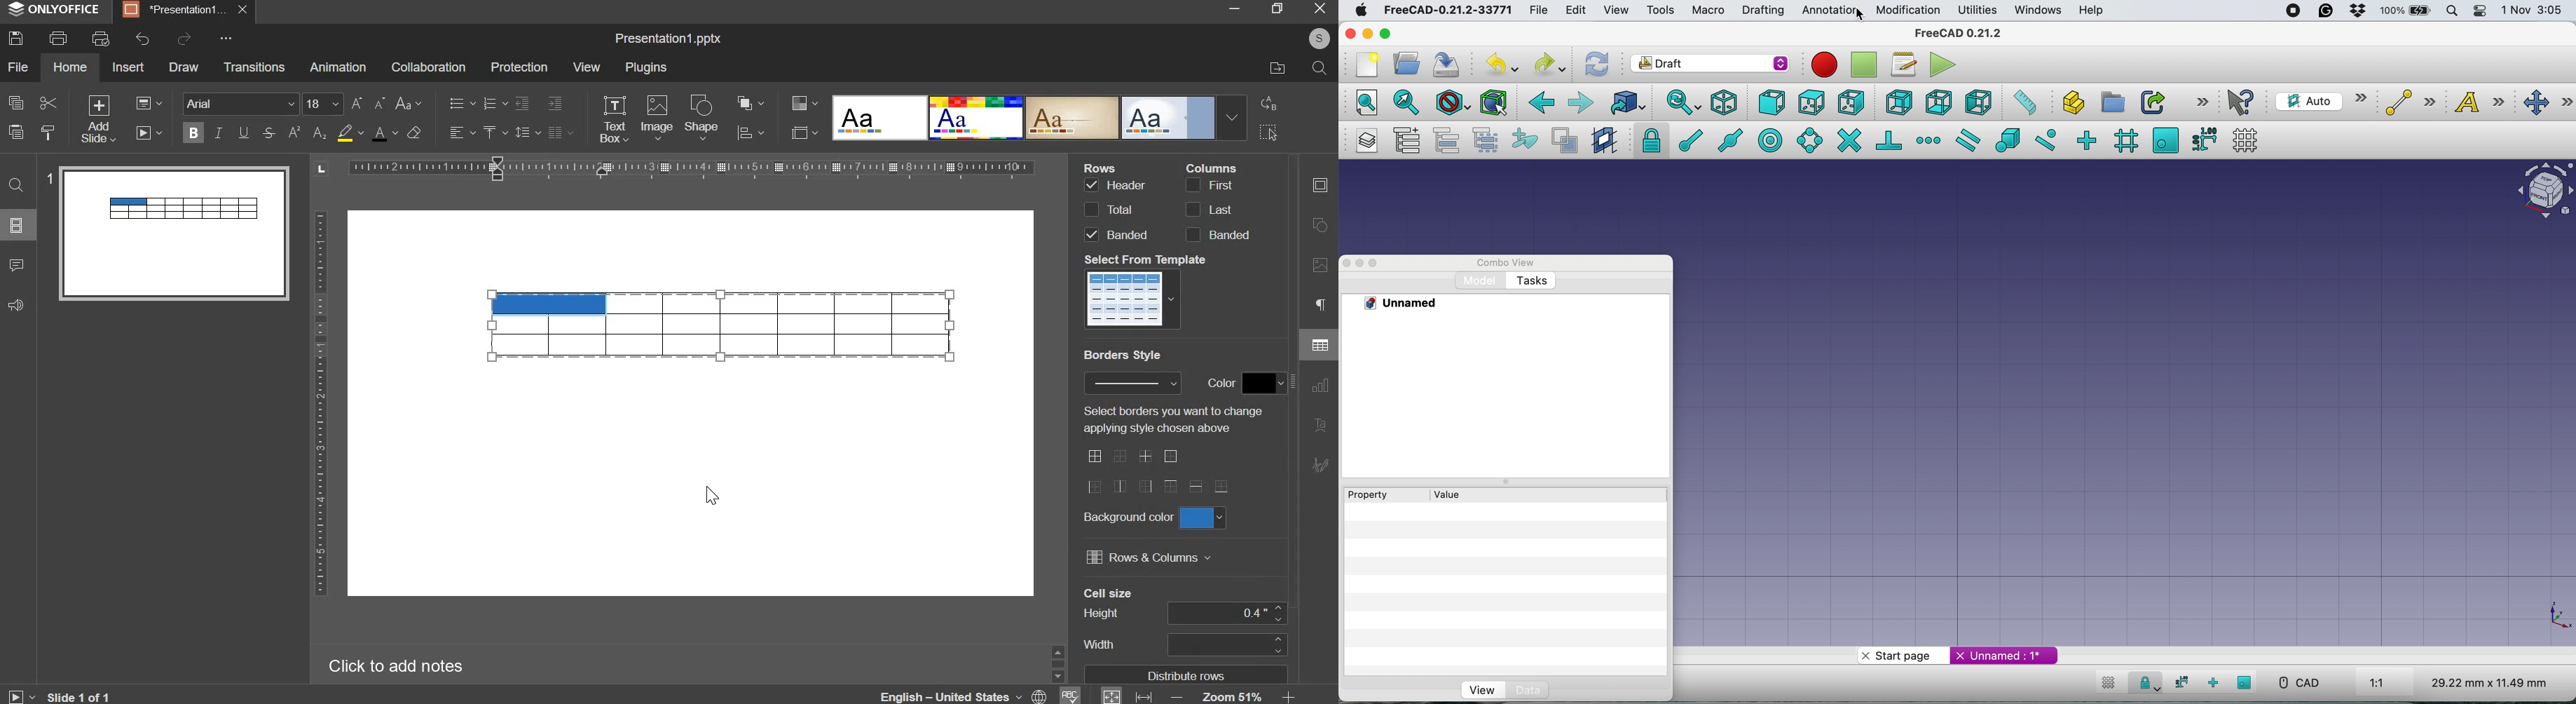 The width and height of the screenshot is (2576, 728). What do you see at coordinates (1687, 141) in the screenshot?
I see `snap at end` at bounding box center [1687, 141].